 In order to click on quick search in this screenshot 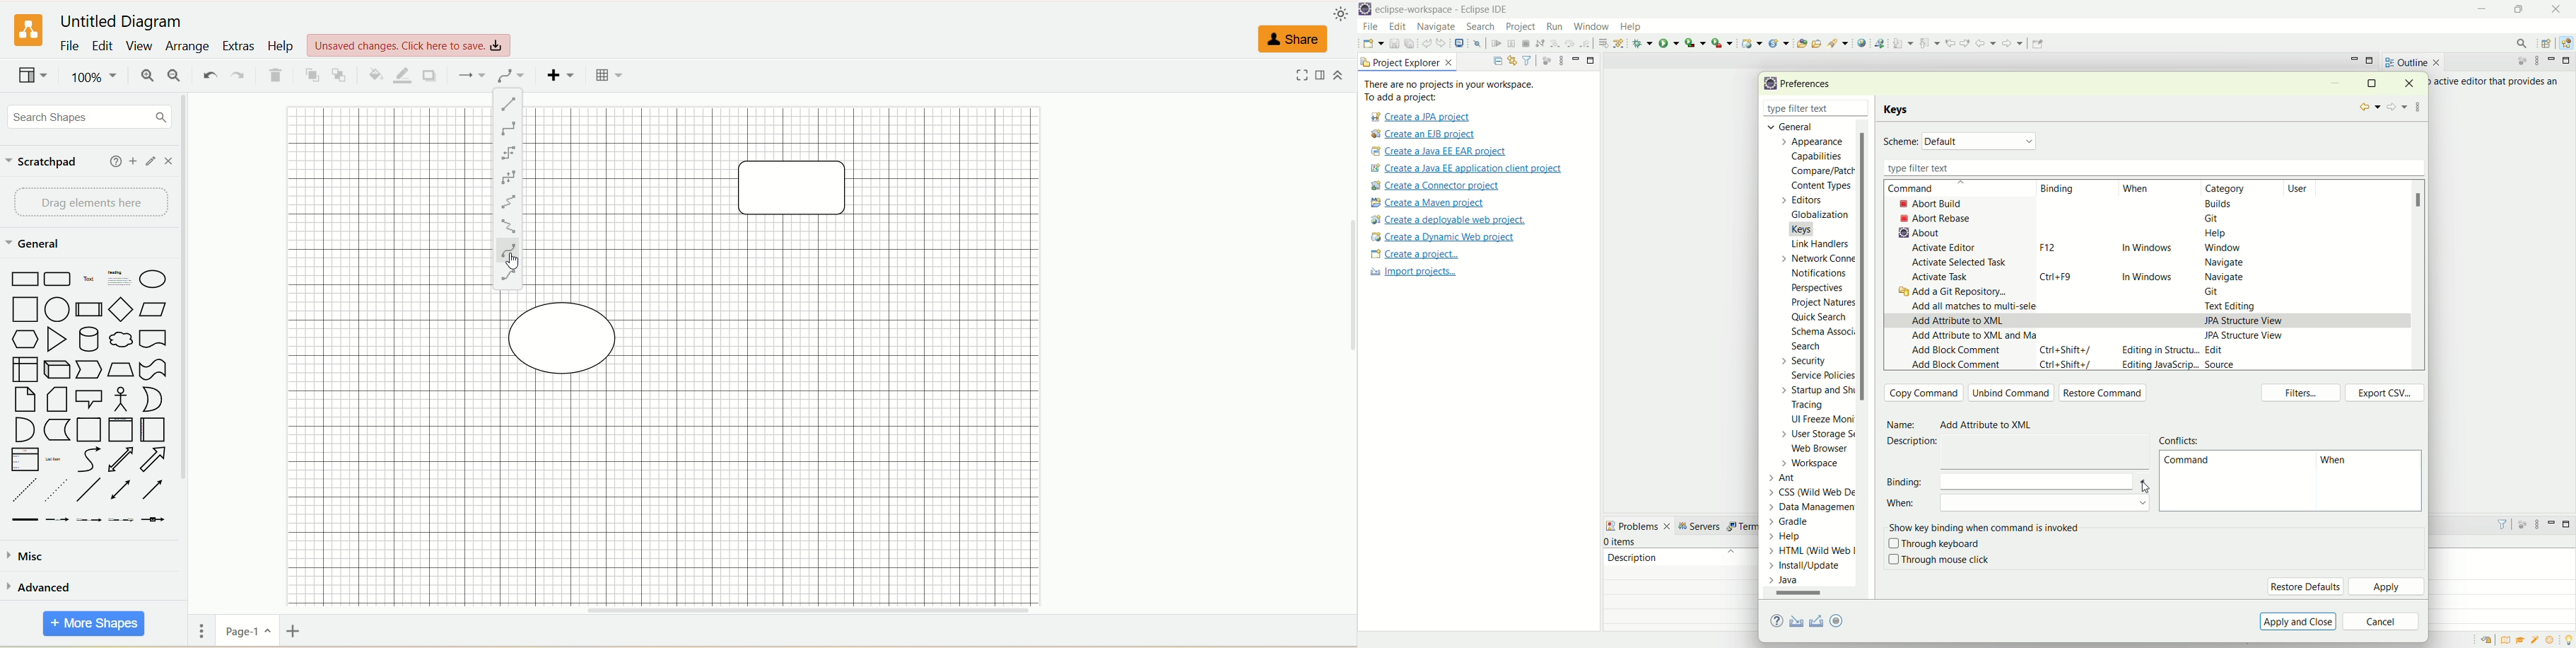, I will do `click(1819, 319)`.